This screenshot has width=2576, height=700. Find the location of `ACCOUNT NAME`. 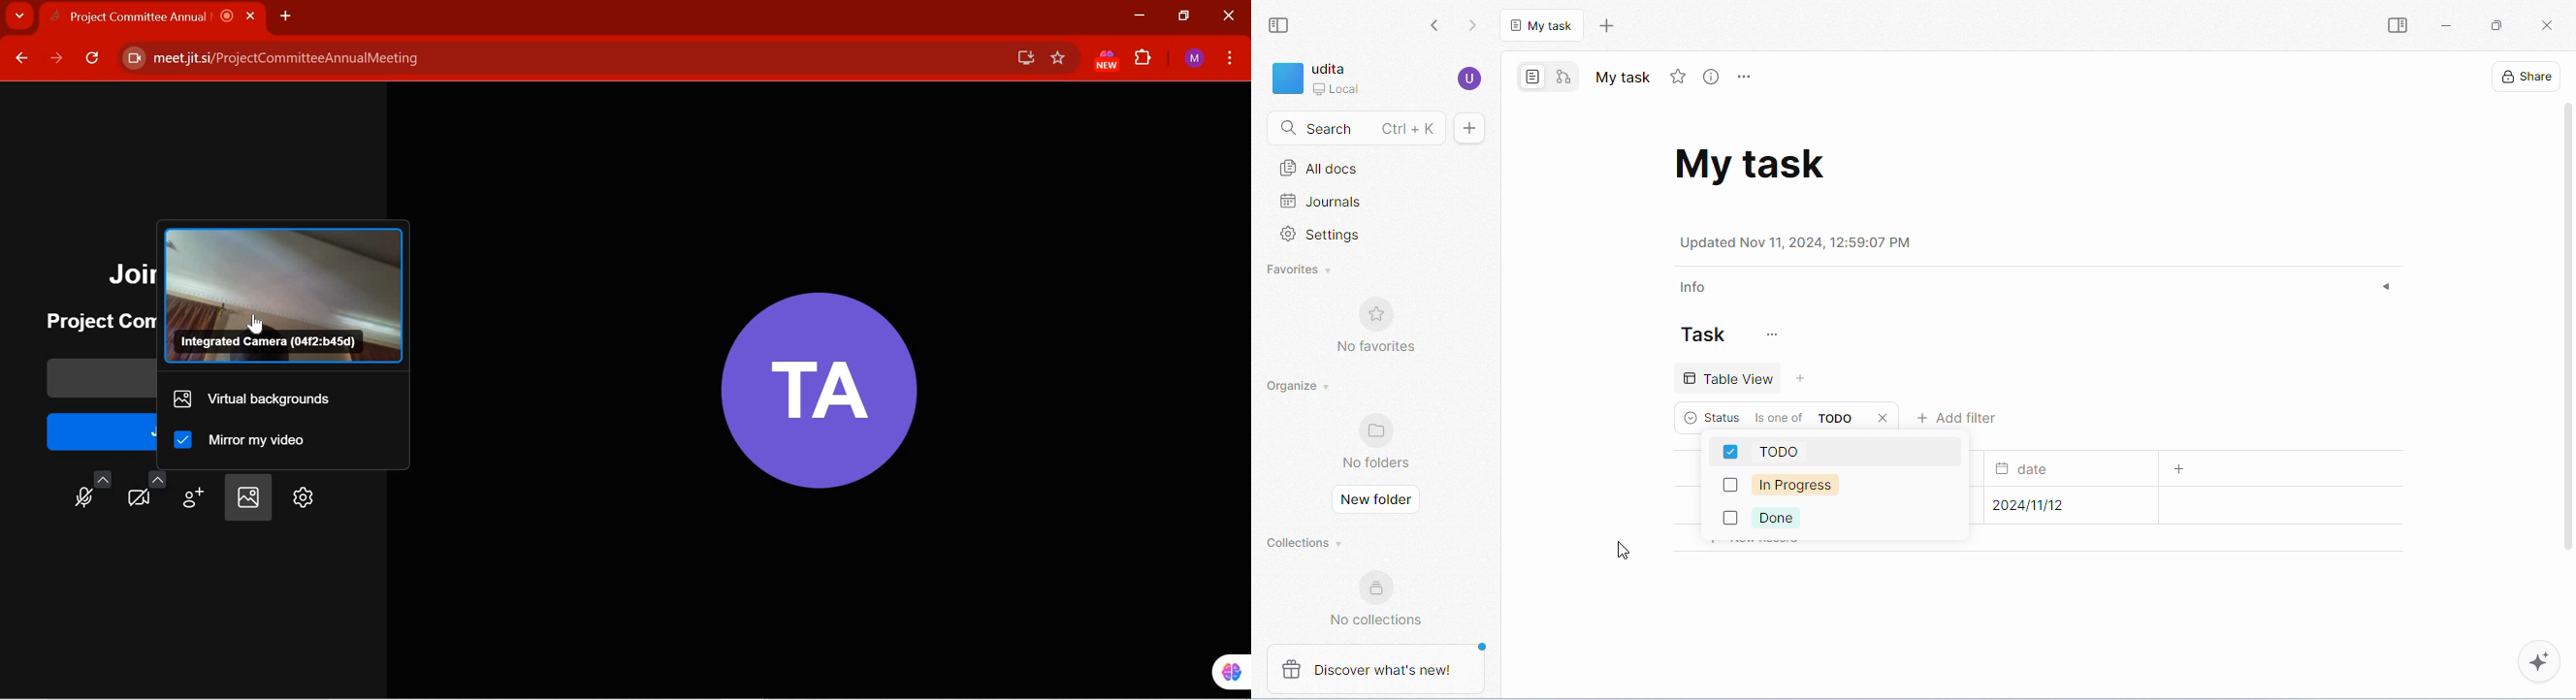

ACCOUNT NAME is located at coordinates (1195, 59).